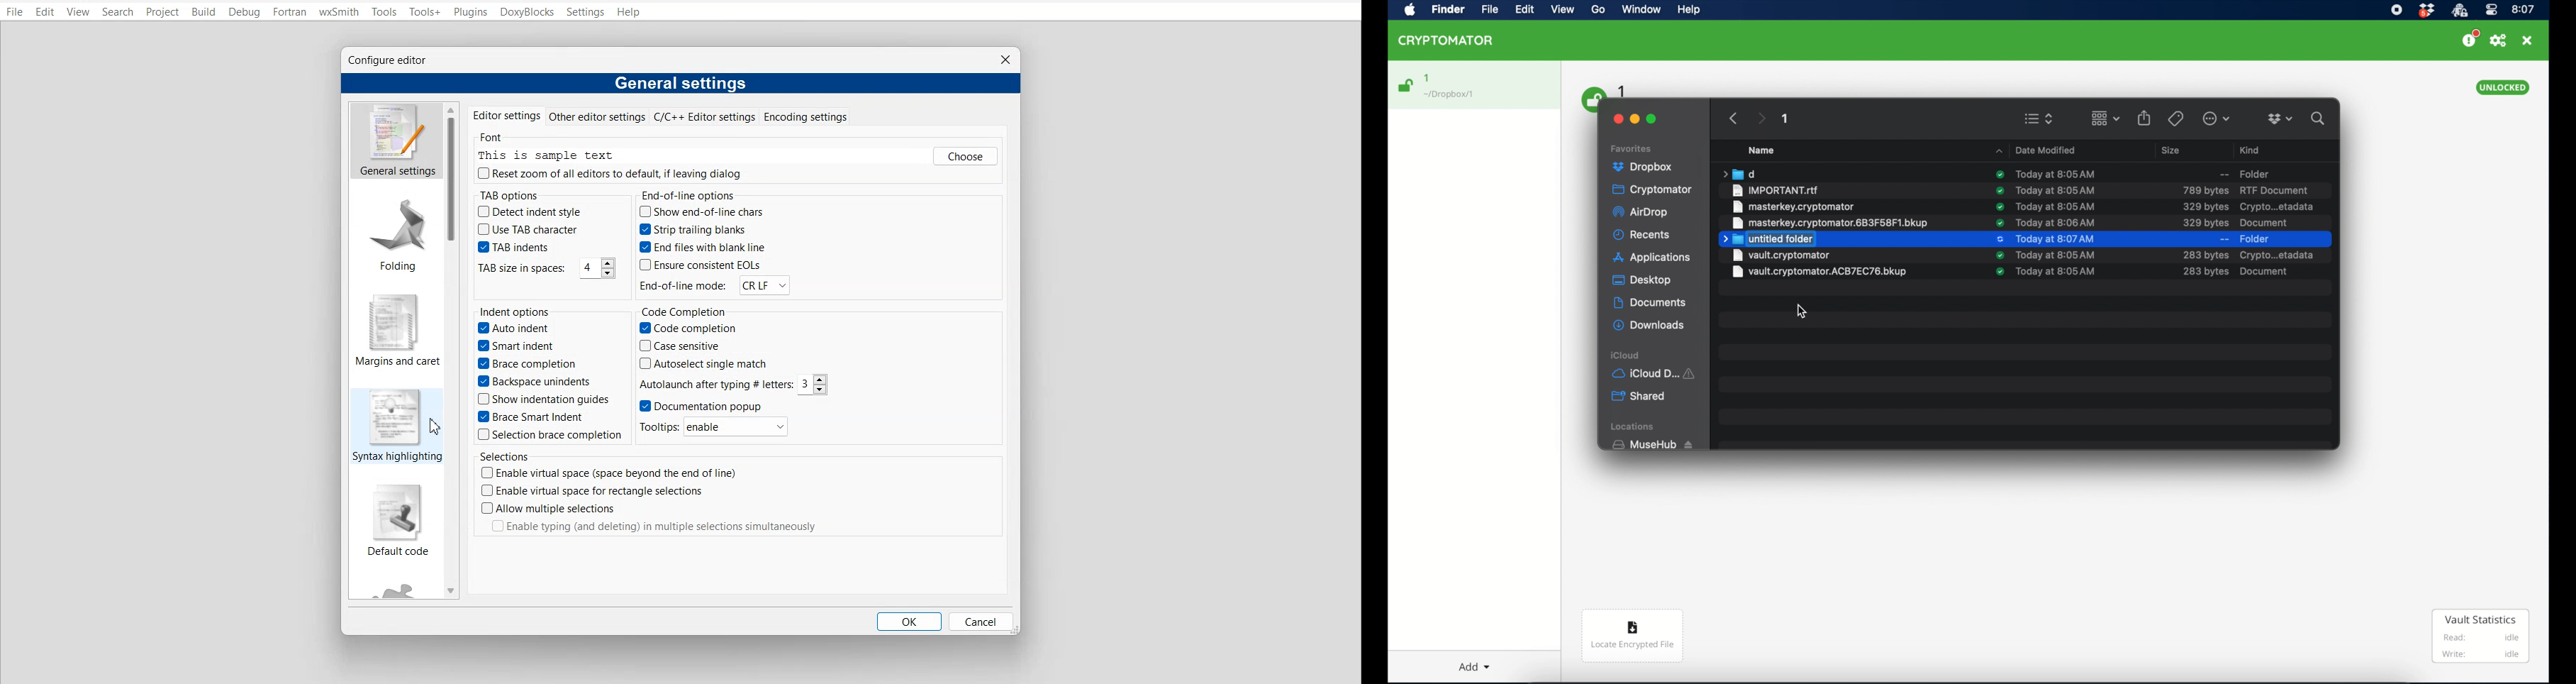  Describe the element at coordinates (2504, 87) in the screenshot. I see `unlocked` at that location.